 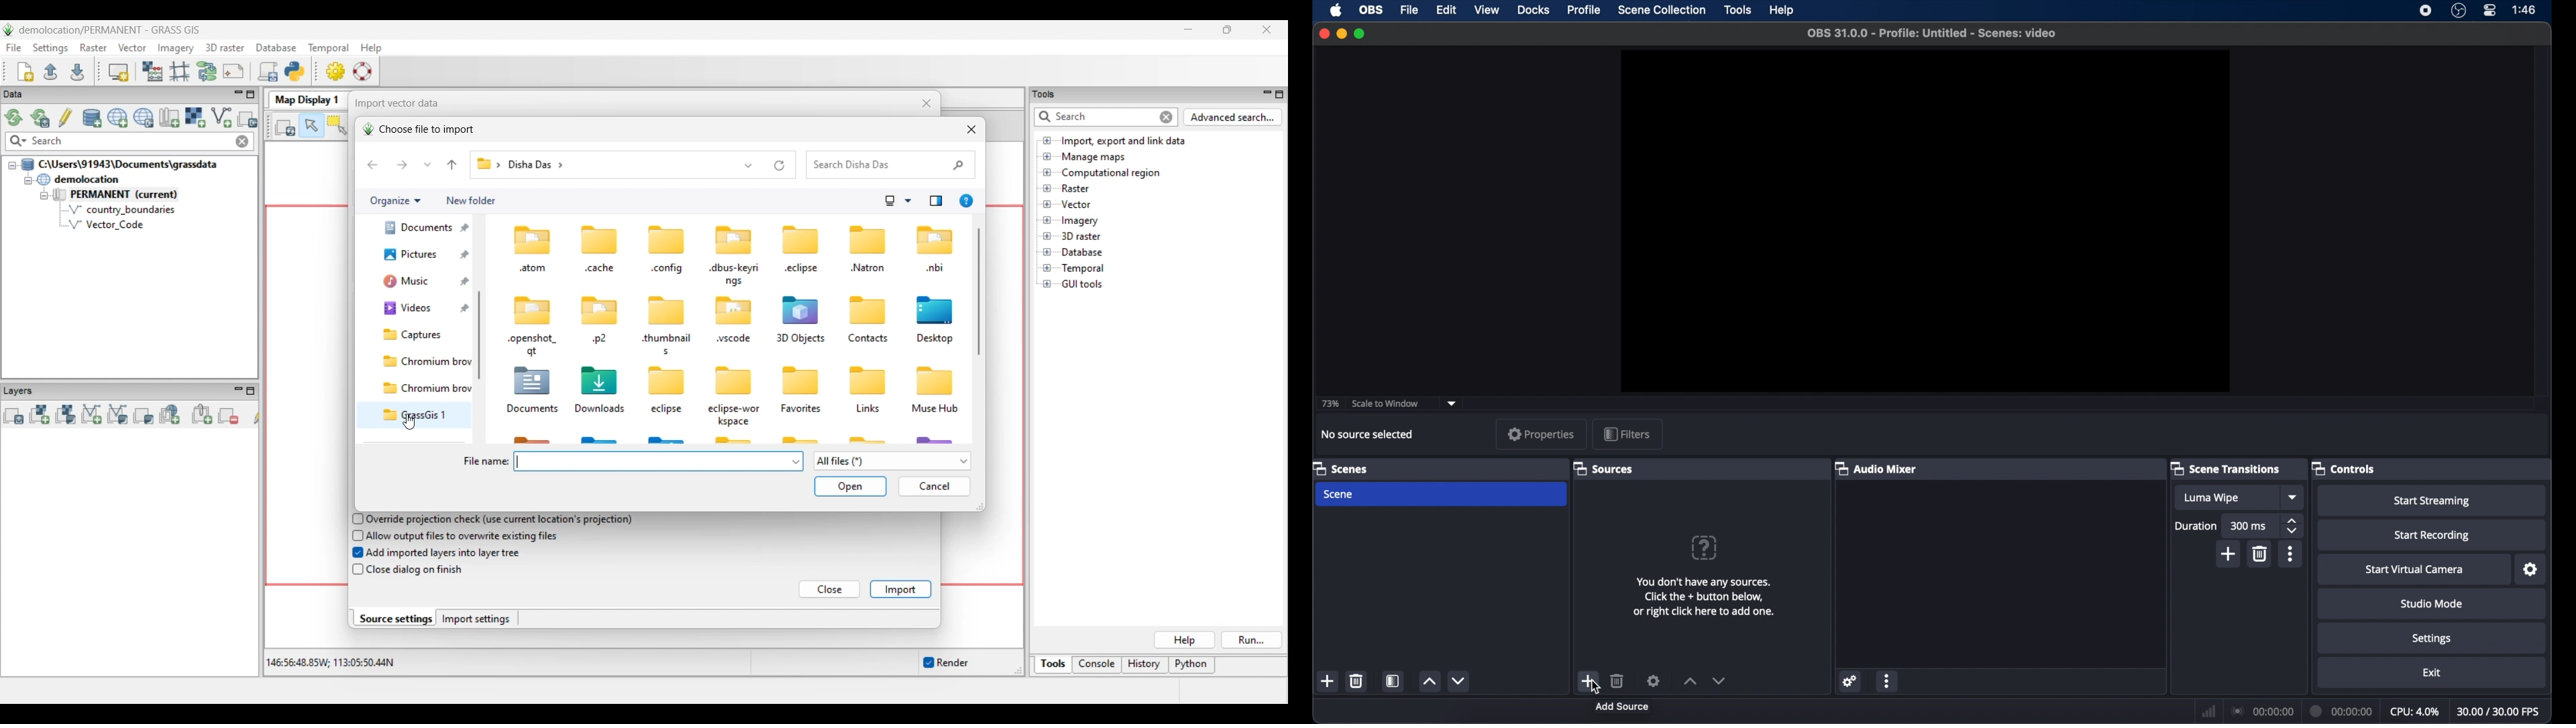 What do you see at coordinates (1385, 404) in the screenshot?
I see `scale to window` at bounding box center [1385, 404].